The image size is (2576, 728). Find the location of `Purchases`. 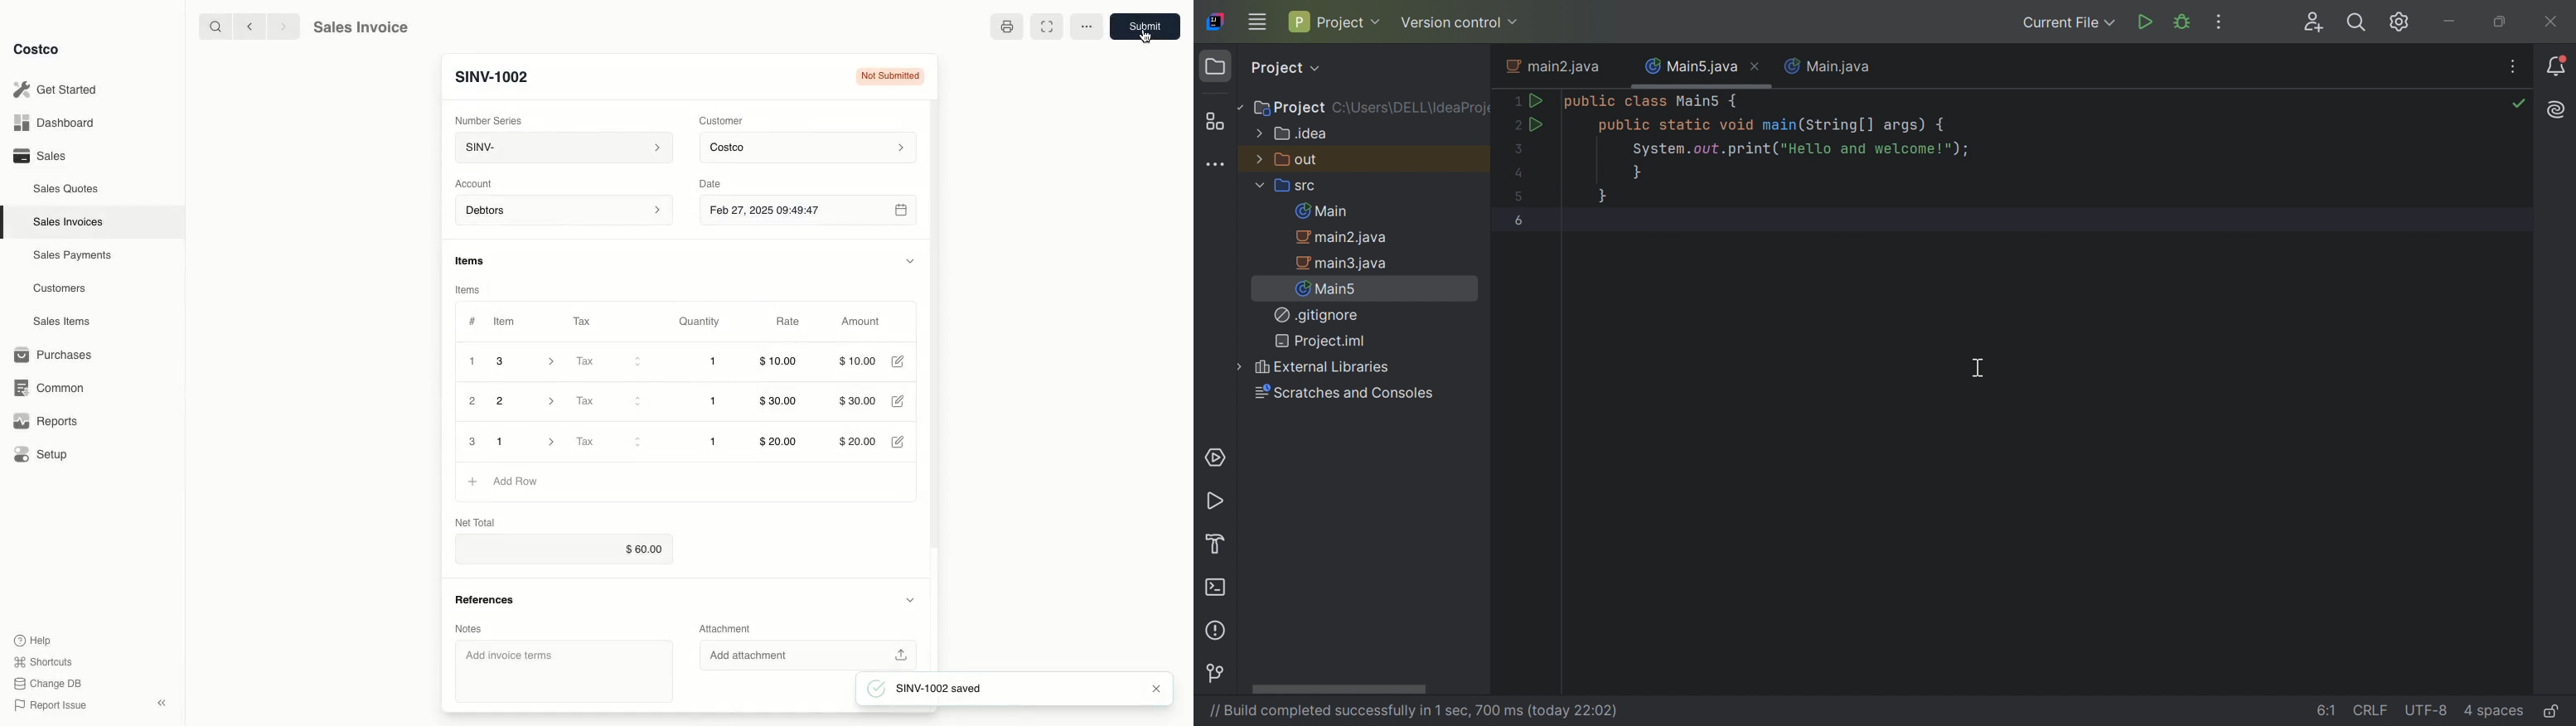

Purchases is located at coordinates (54, 355).